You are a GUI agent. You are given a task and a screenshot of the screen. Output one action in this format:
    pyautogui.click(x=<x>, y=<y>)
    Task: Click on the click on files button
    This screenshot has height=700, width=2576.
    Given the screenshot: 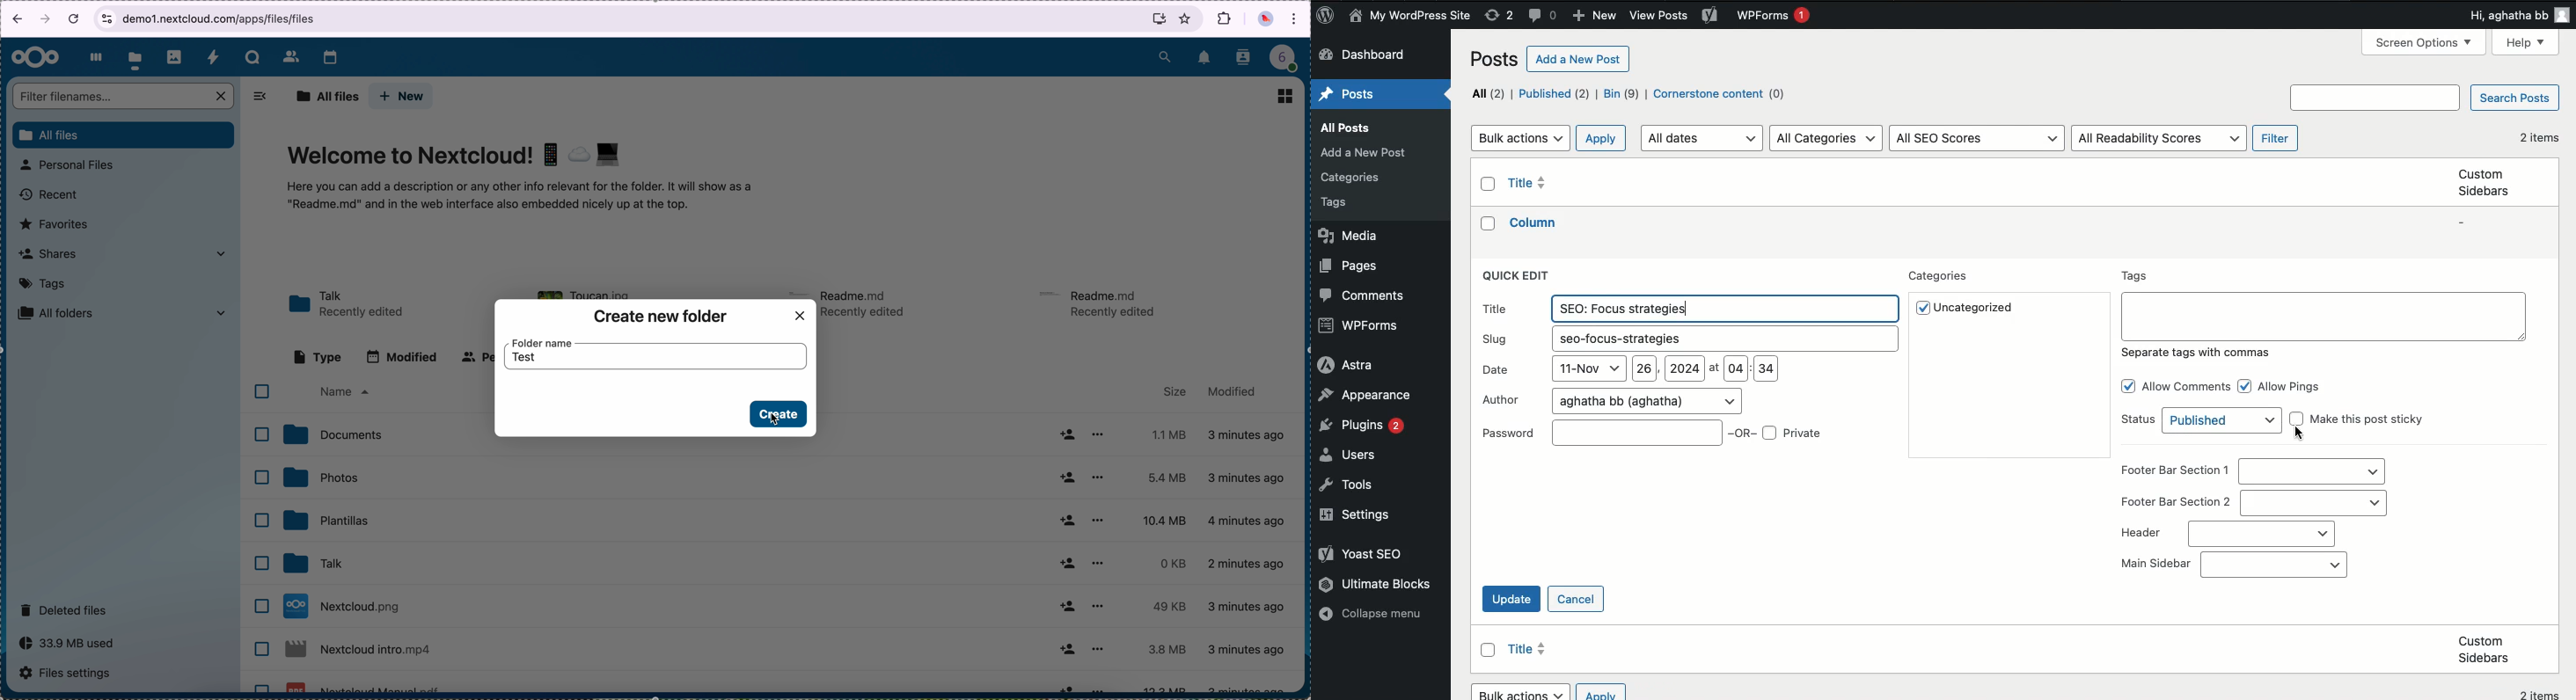 What is the action you would take?
    pyautogui.click(x=137, y=57)
    